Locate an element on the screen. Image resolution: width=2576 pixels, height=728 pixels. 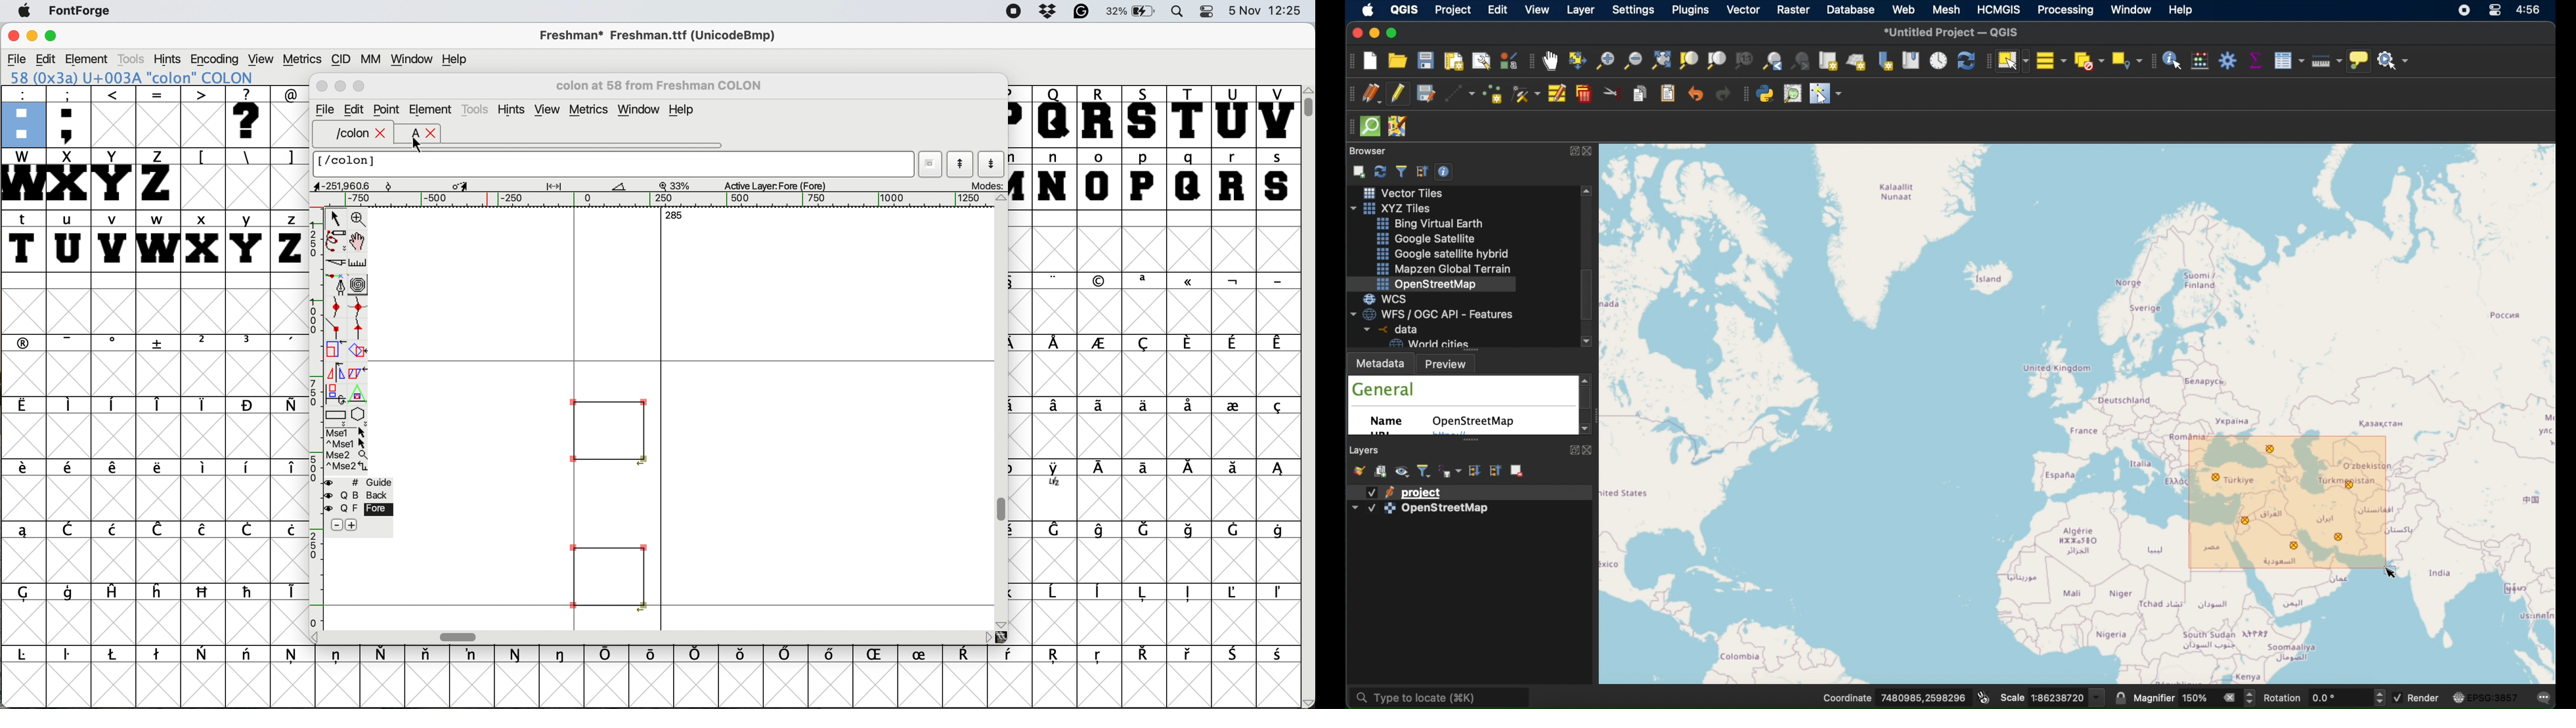
symbol is located at coordinates (834, 656).